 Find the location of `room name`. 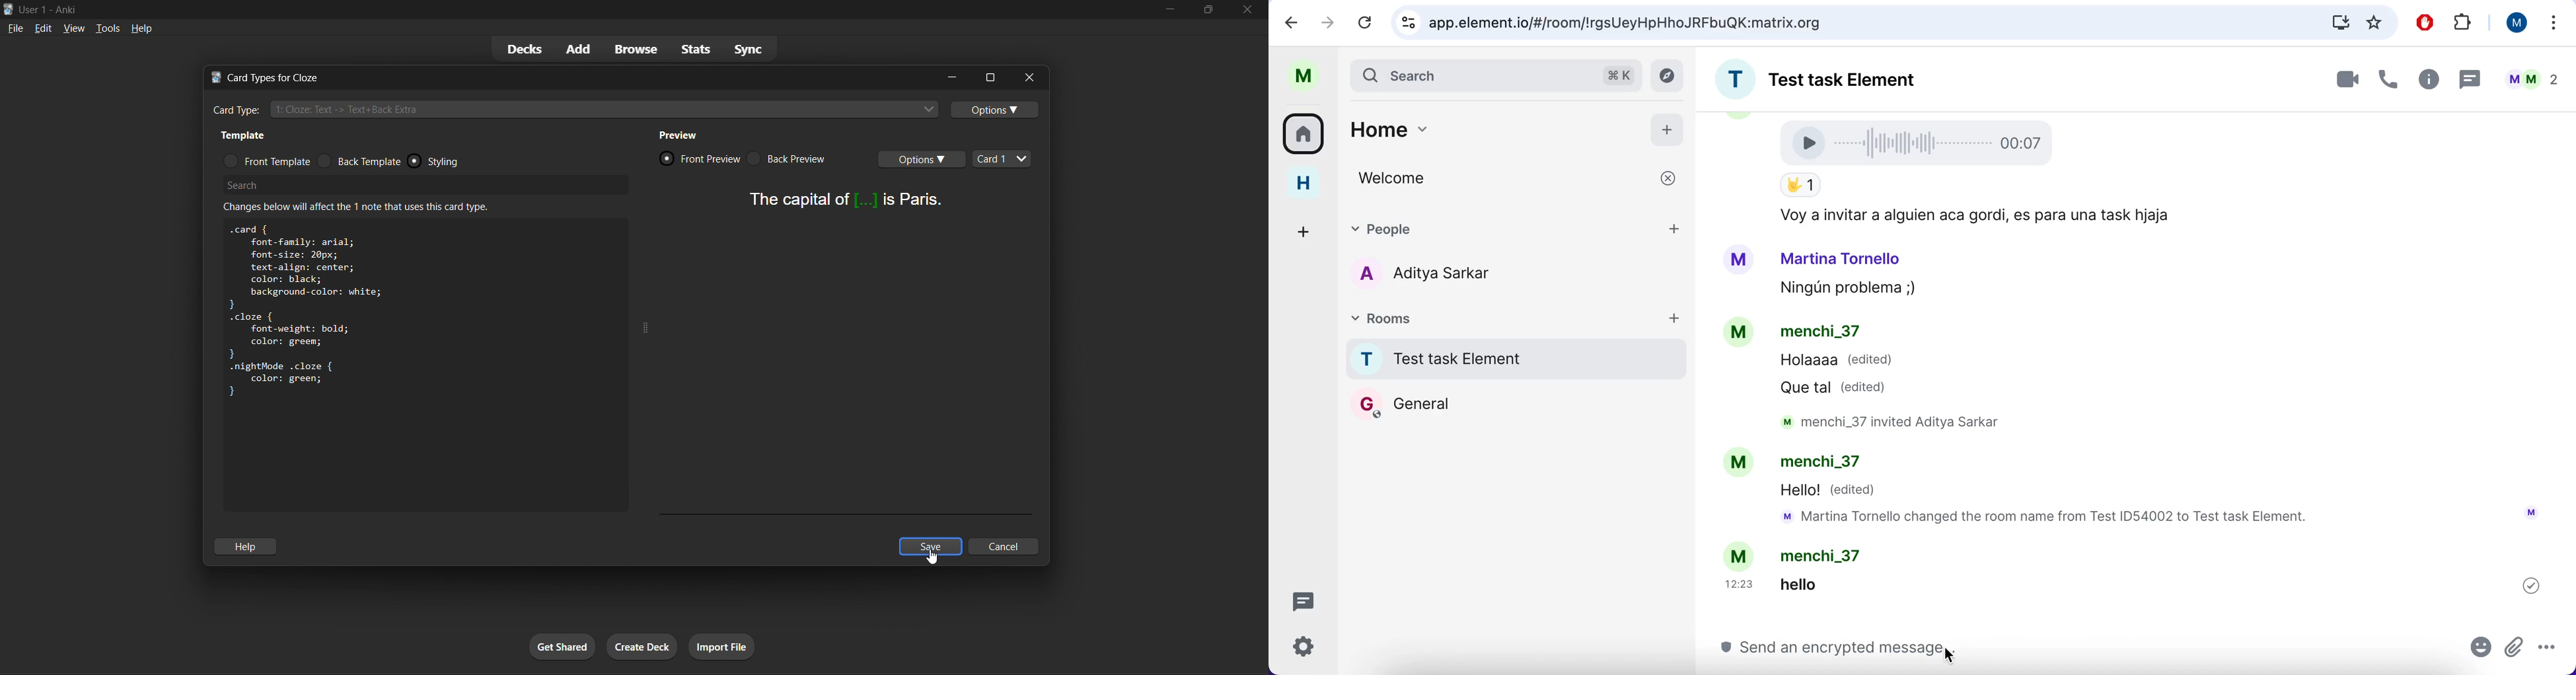

room name is located at coordinates (1513, 358).